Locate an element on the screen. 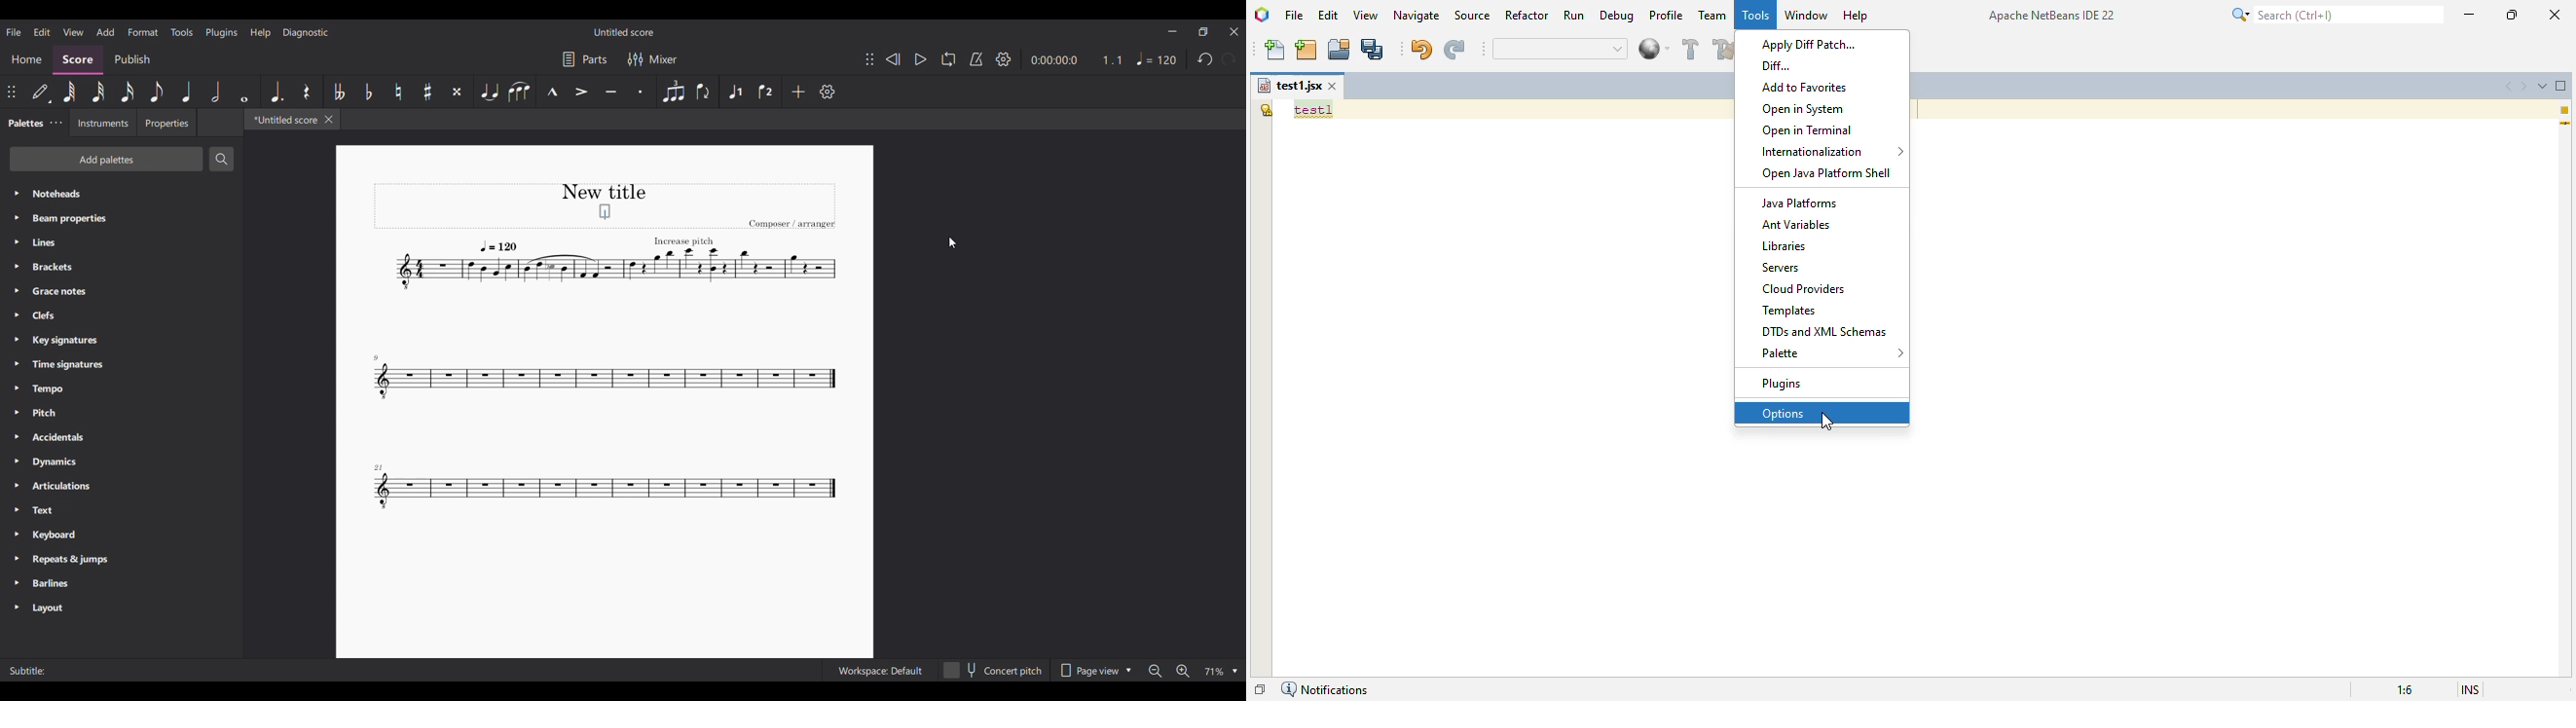 The image size is (2576, 728). Edit menu is located at coordinates (42, 31).